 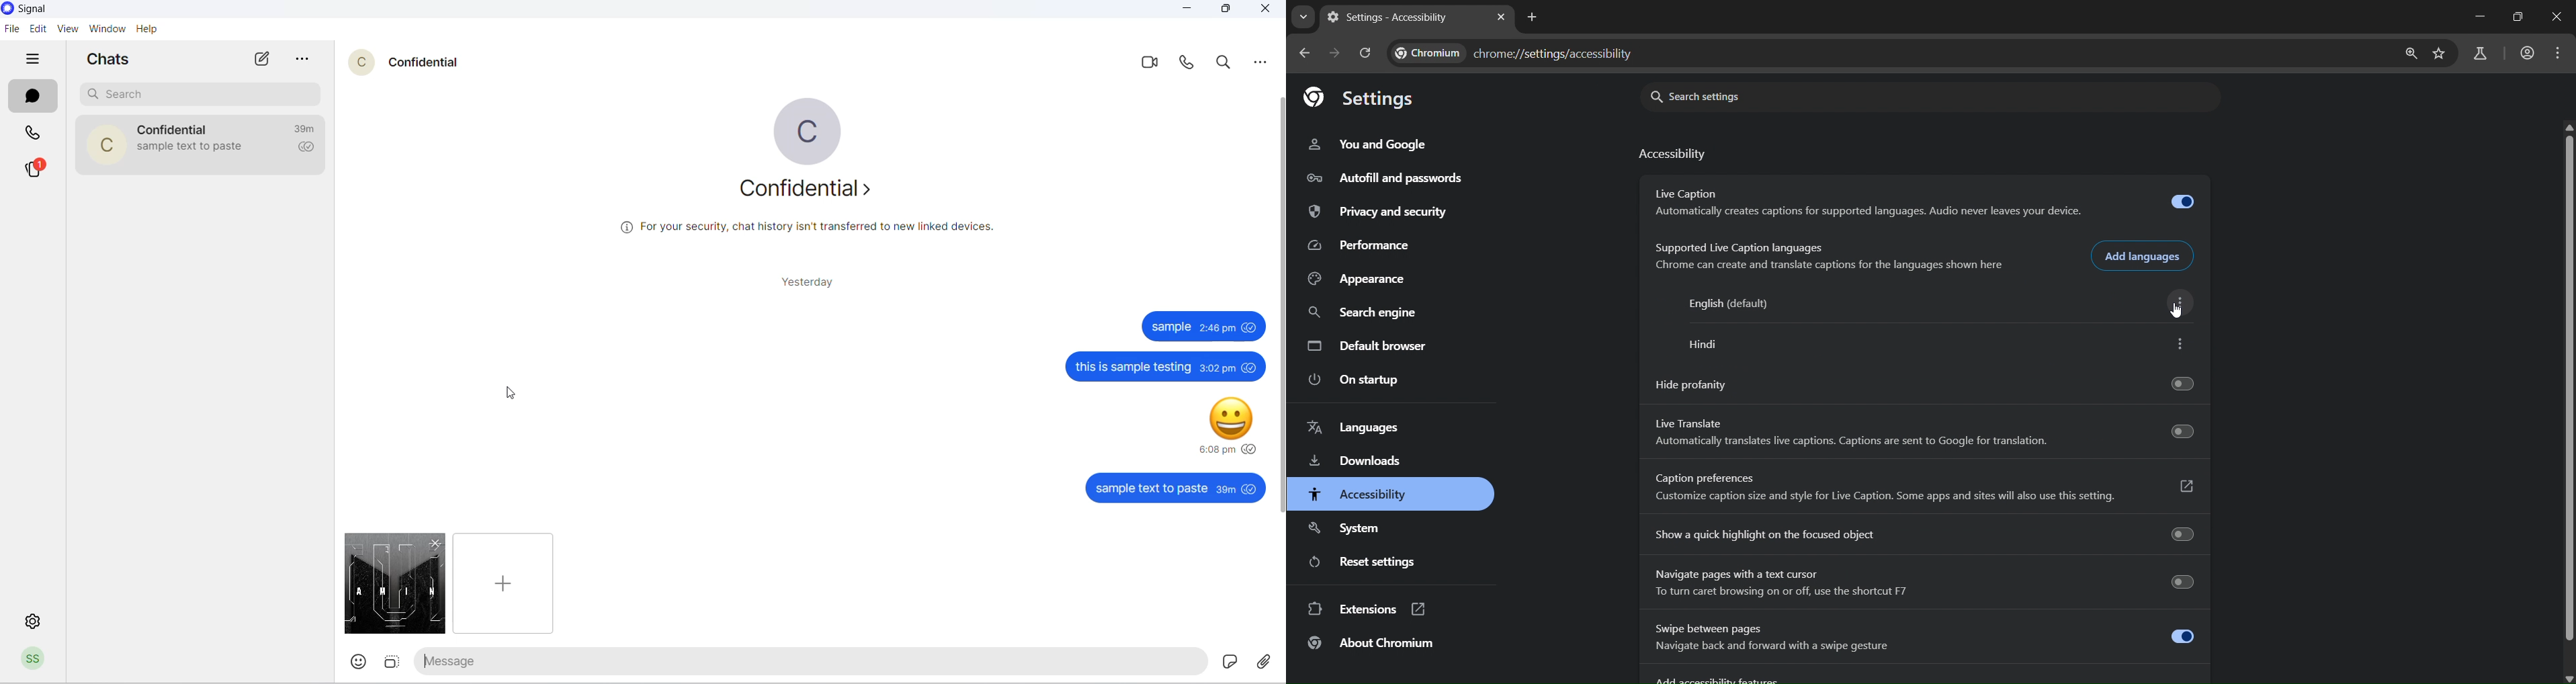 What do you see at coordinates (305, 60) in the screenshot?
I see `more options` at bounding box center [305, 60].